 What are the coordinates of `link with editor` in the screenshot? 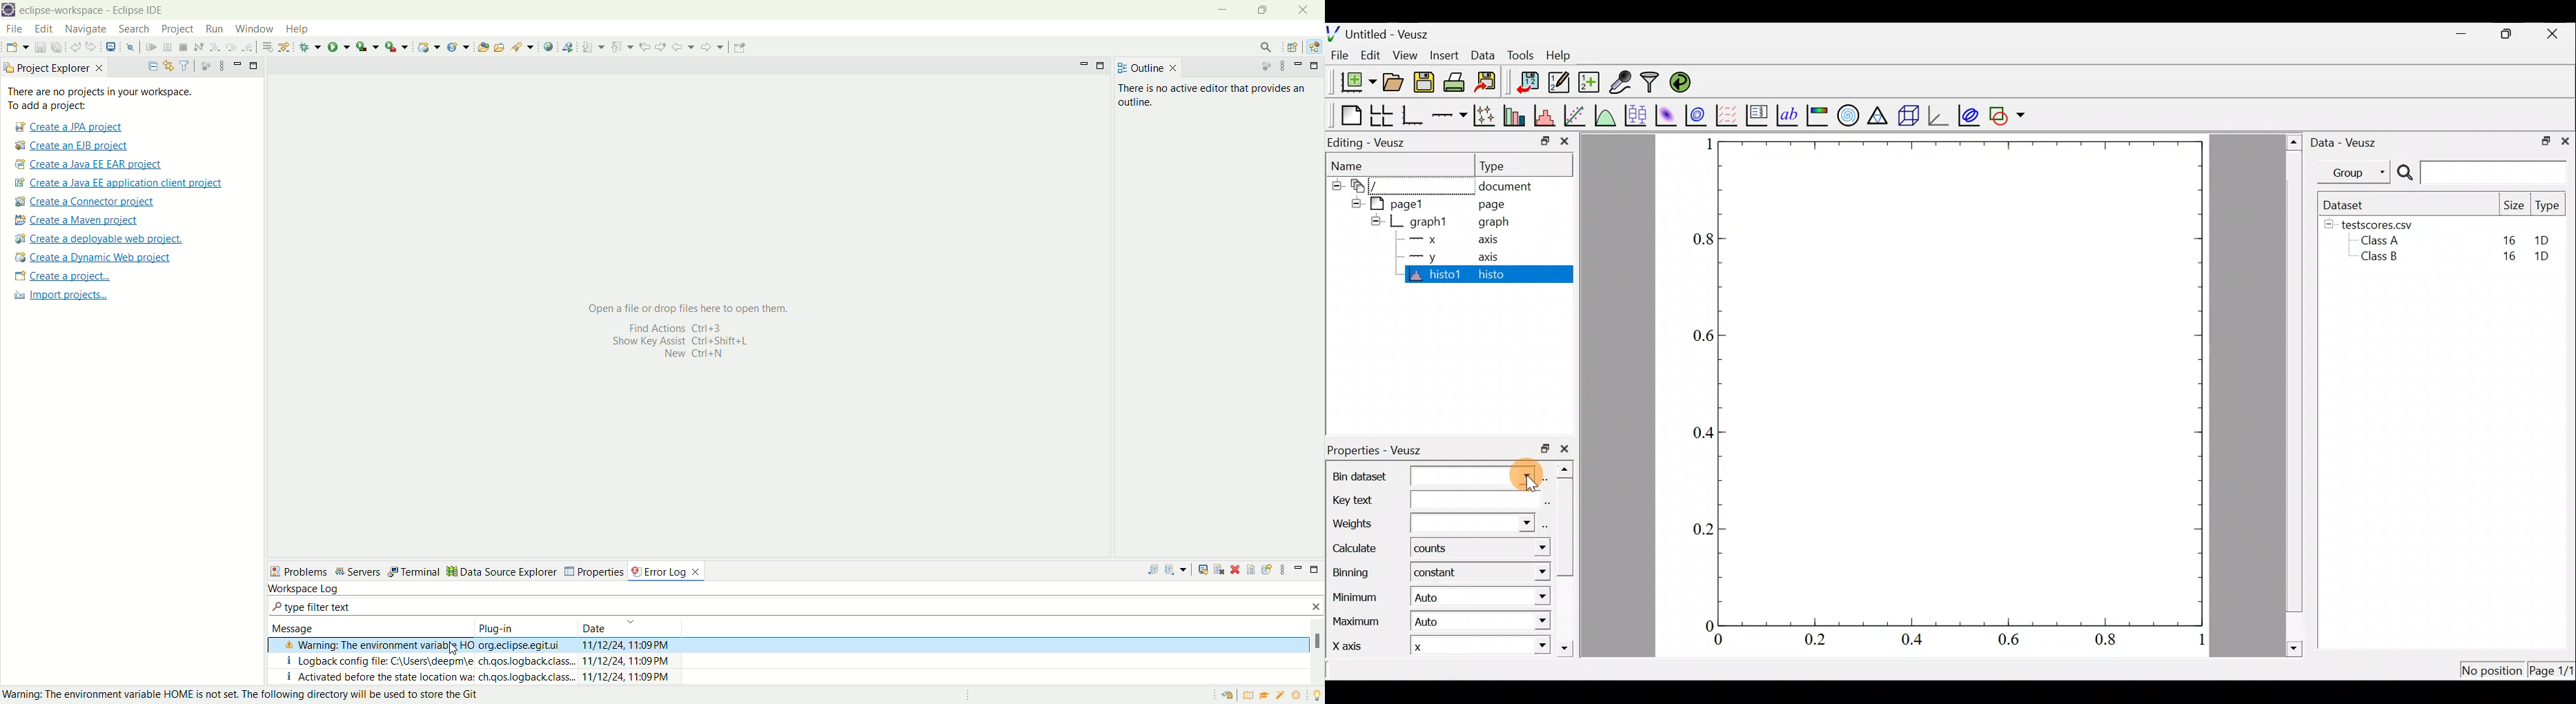 It's located at (168, 64).